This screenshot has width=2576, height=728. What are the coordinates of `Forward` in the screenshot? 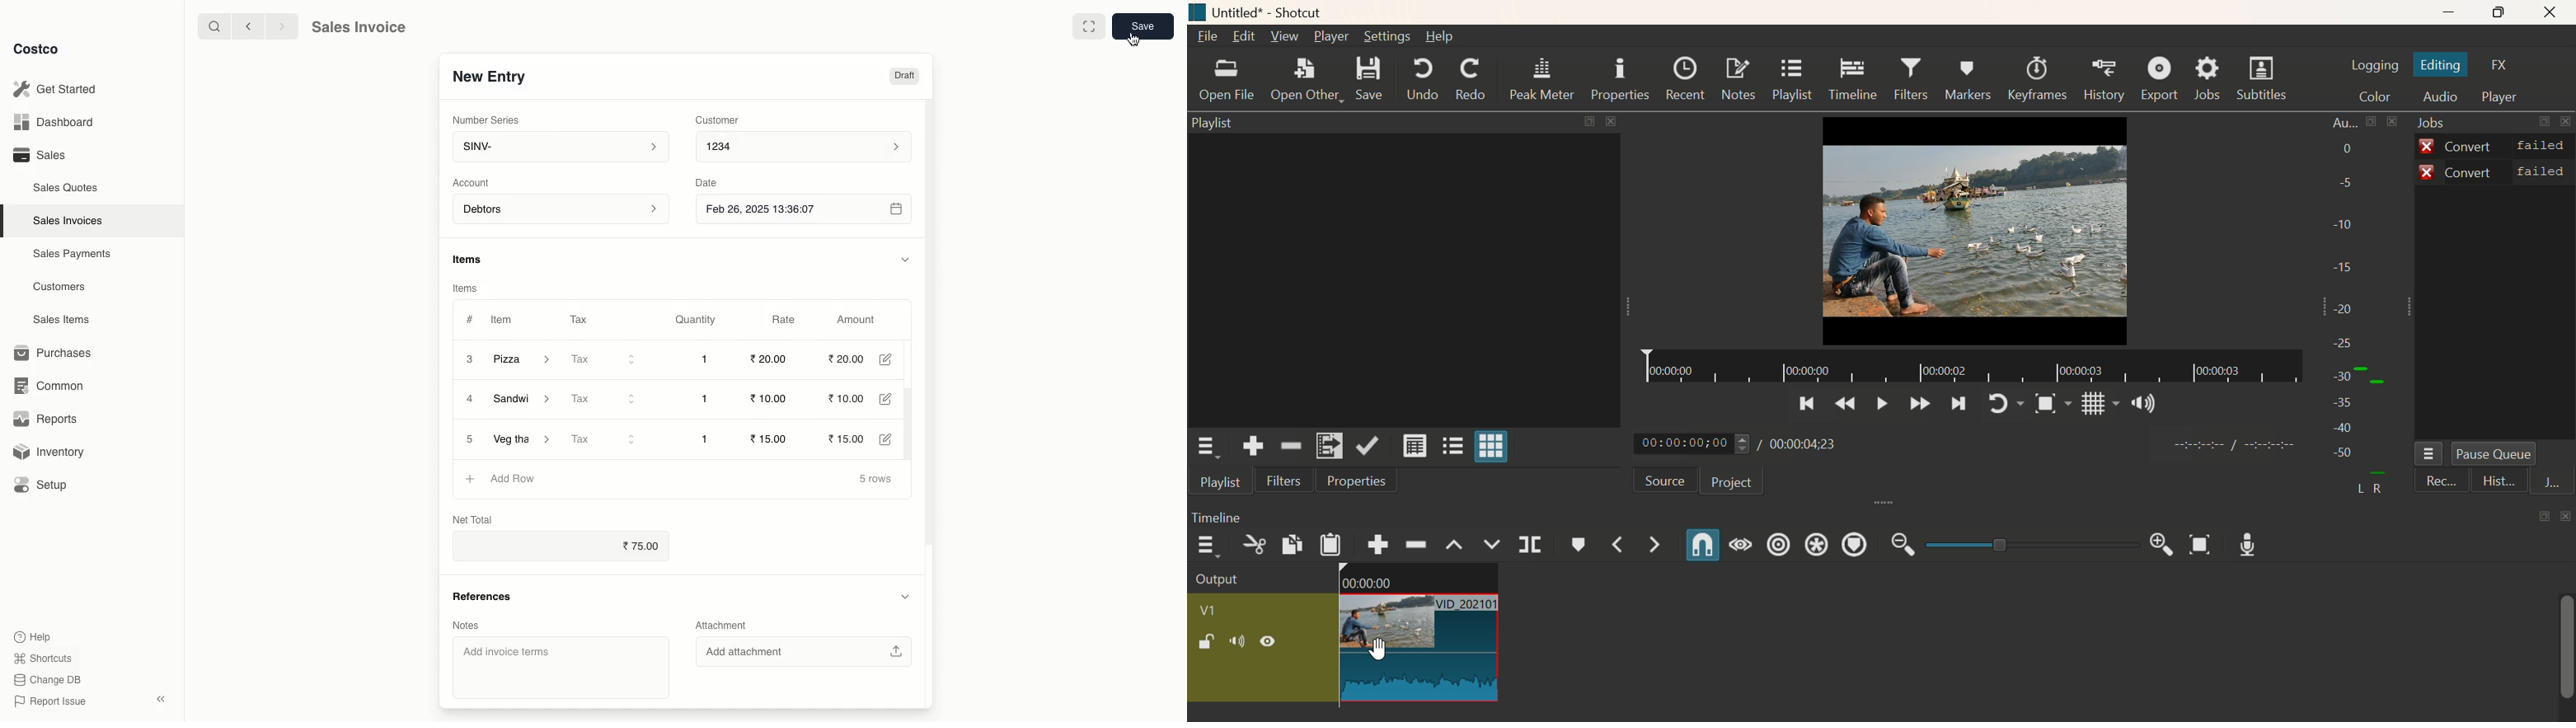 It's located at (281, 27).